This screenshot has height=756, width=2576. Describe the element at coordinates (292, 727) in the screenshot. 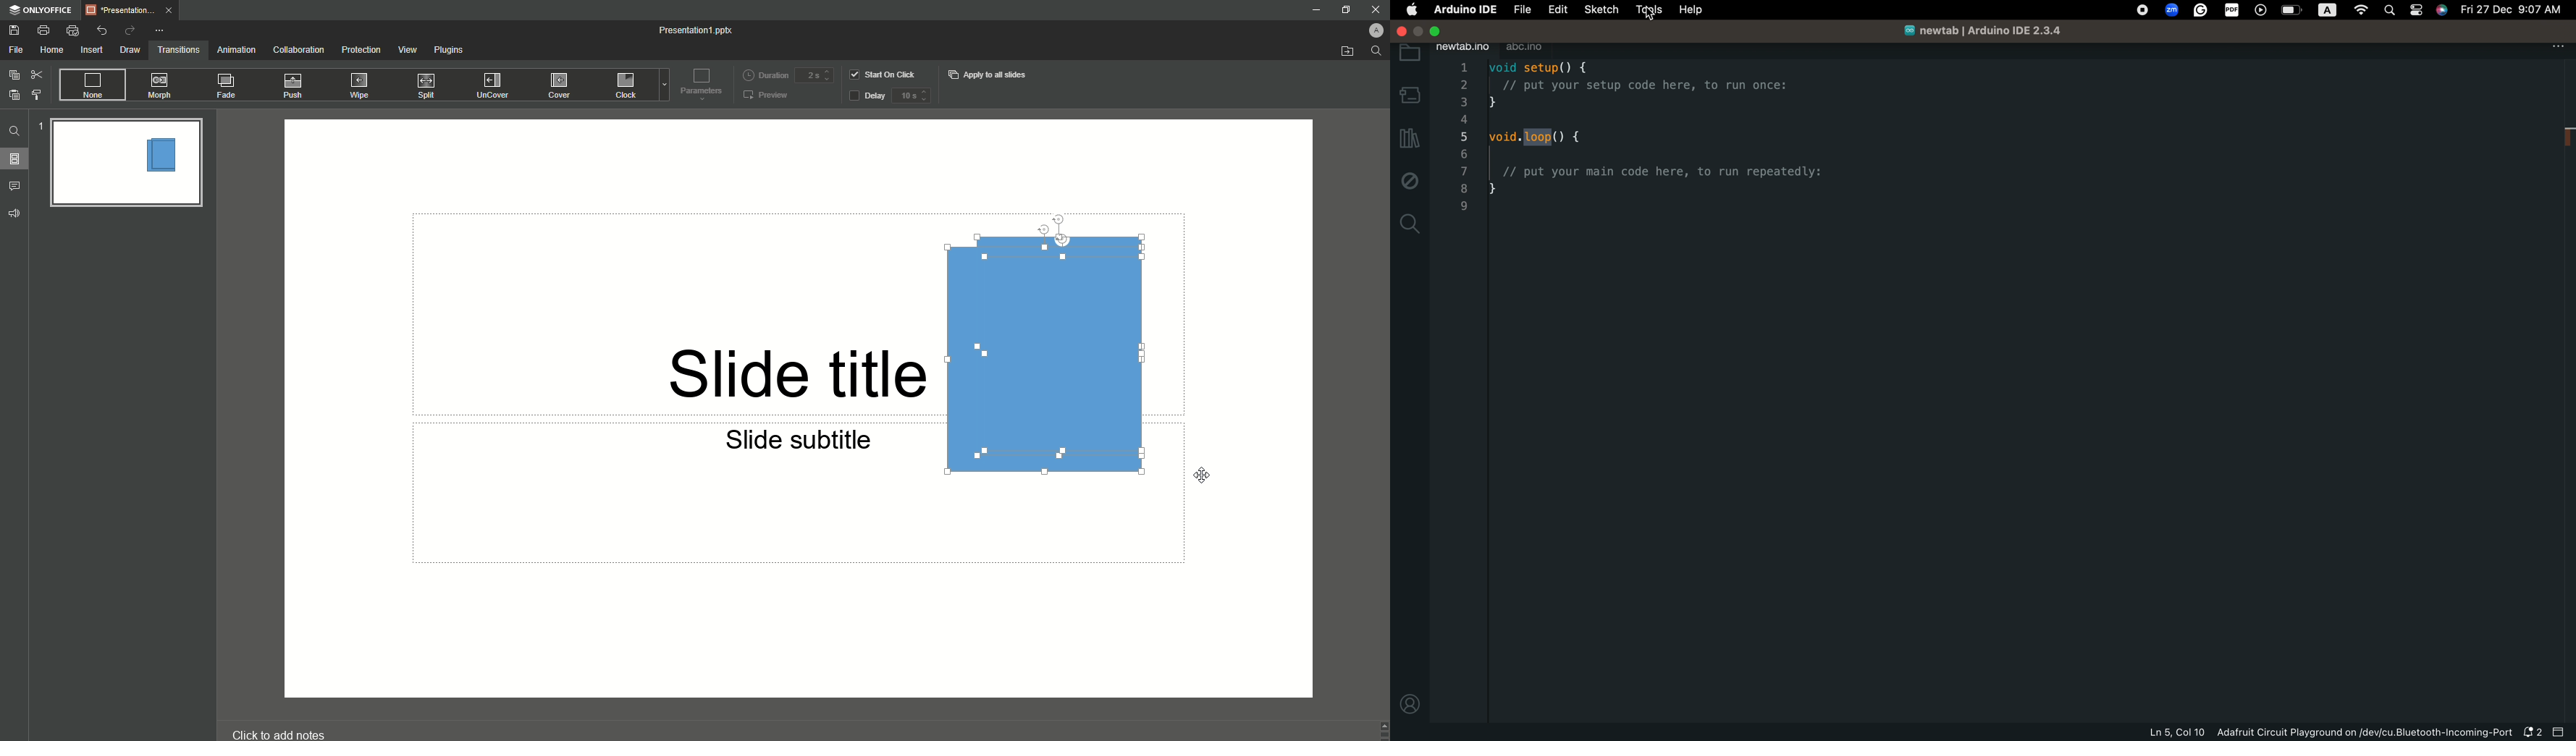

I see `click to add notes` at that location.